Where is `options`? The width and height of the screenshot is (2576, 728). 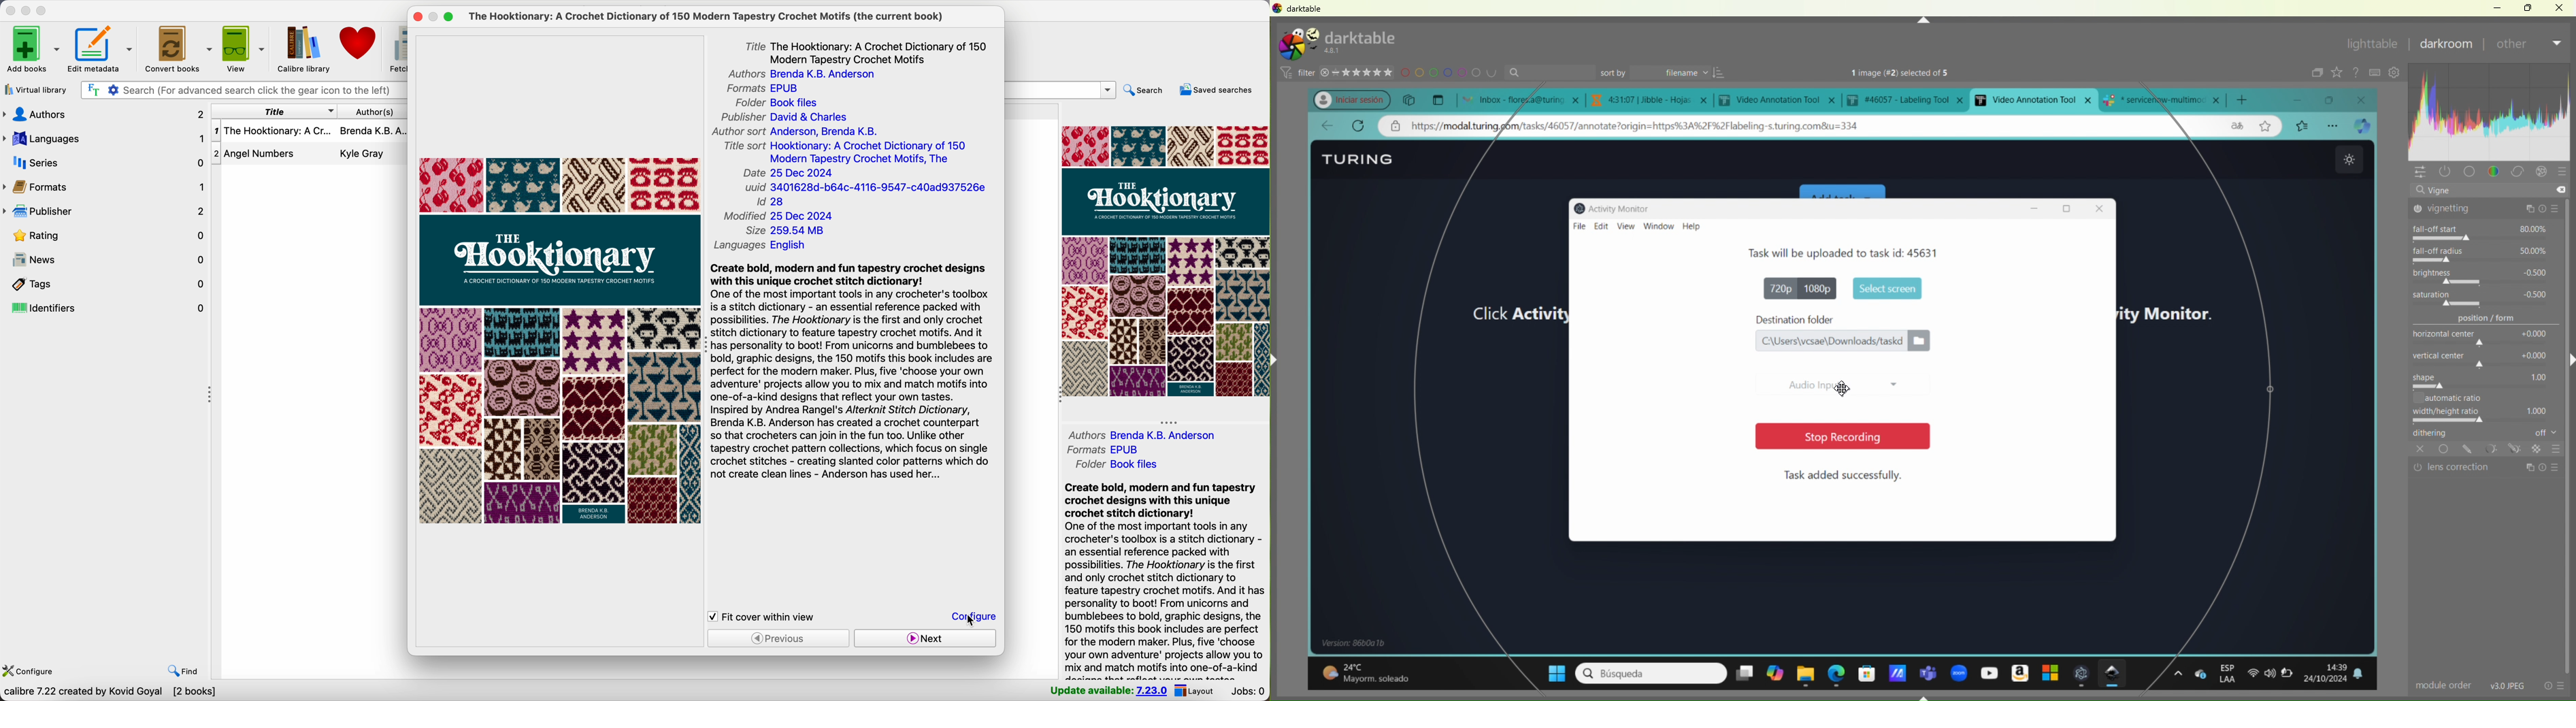 options is located at coordinates (2334, 125).